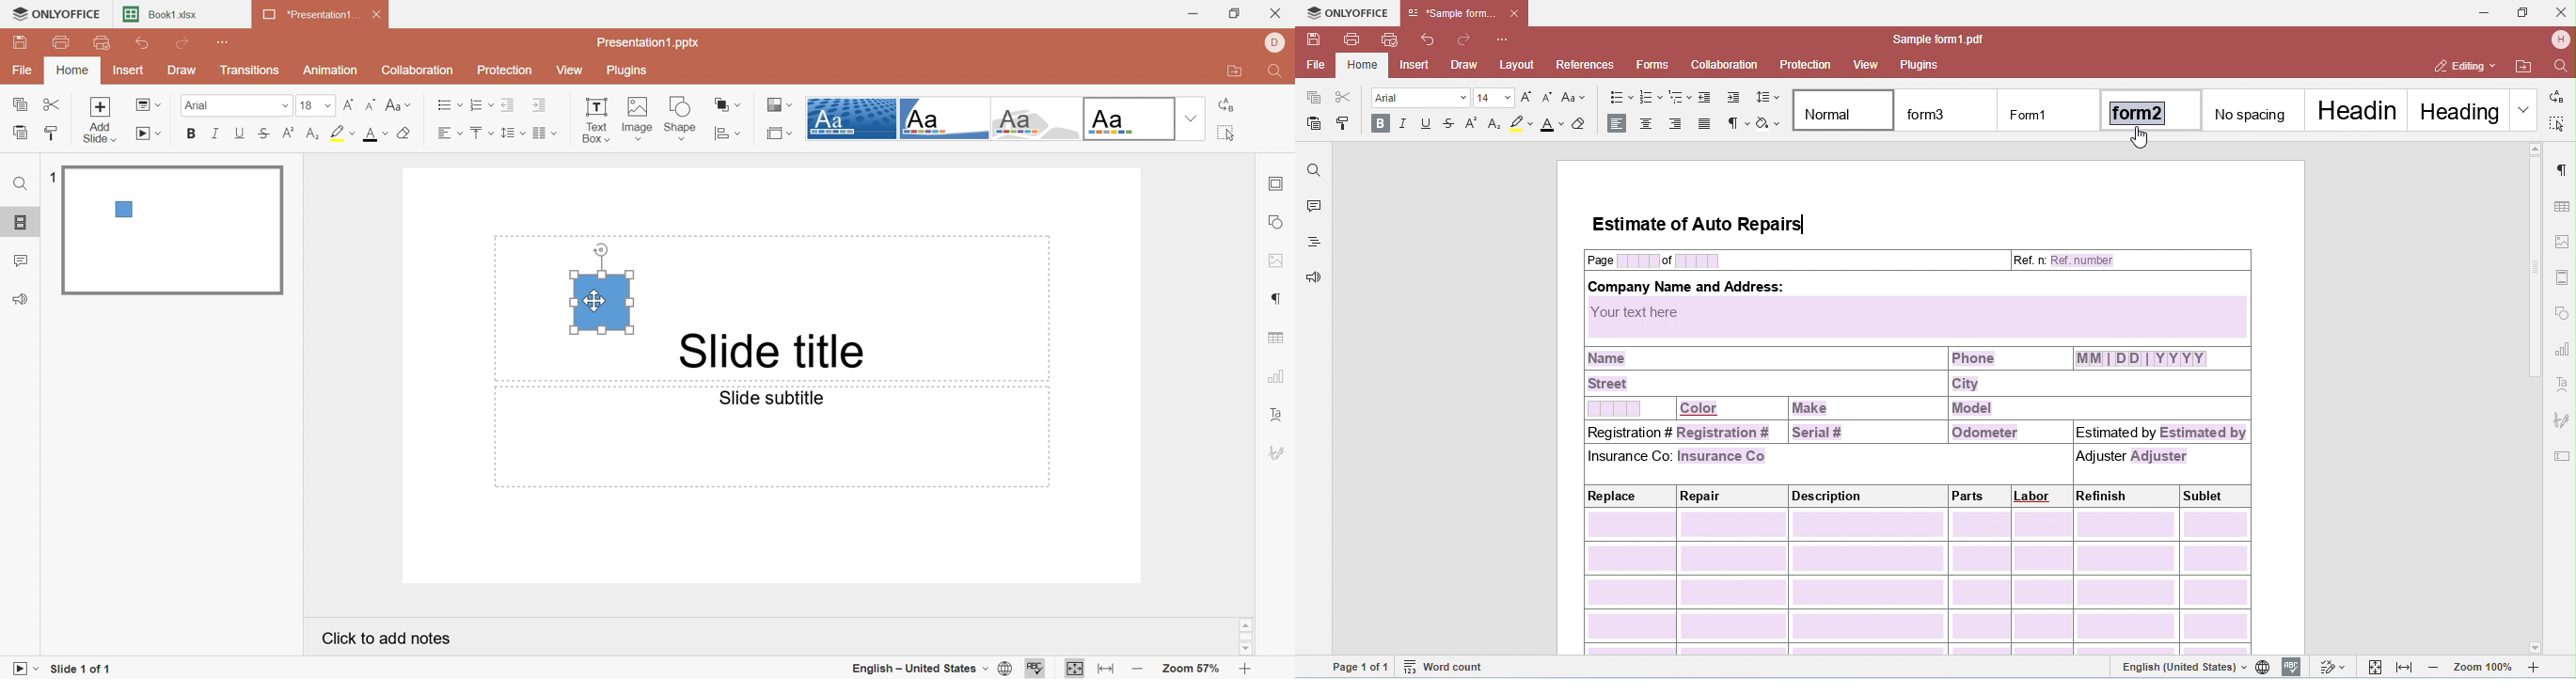 This screenshot has height=700, width=2576. Describe the element at coordinates (946, 119) in the screenshot. I see `Corner` at that location.